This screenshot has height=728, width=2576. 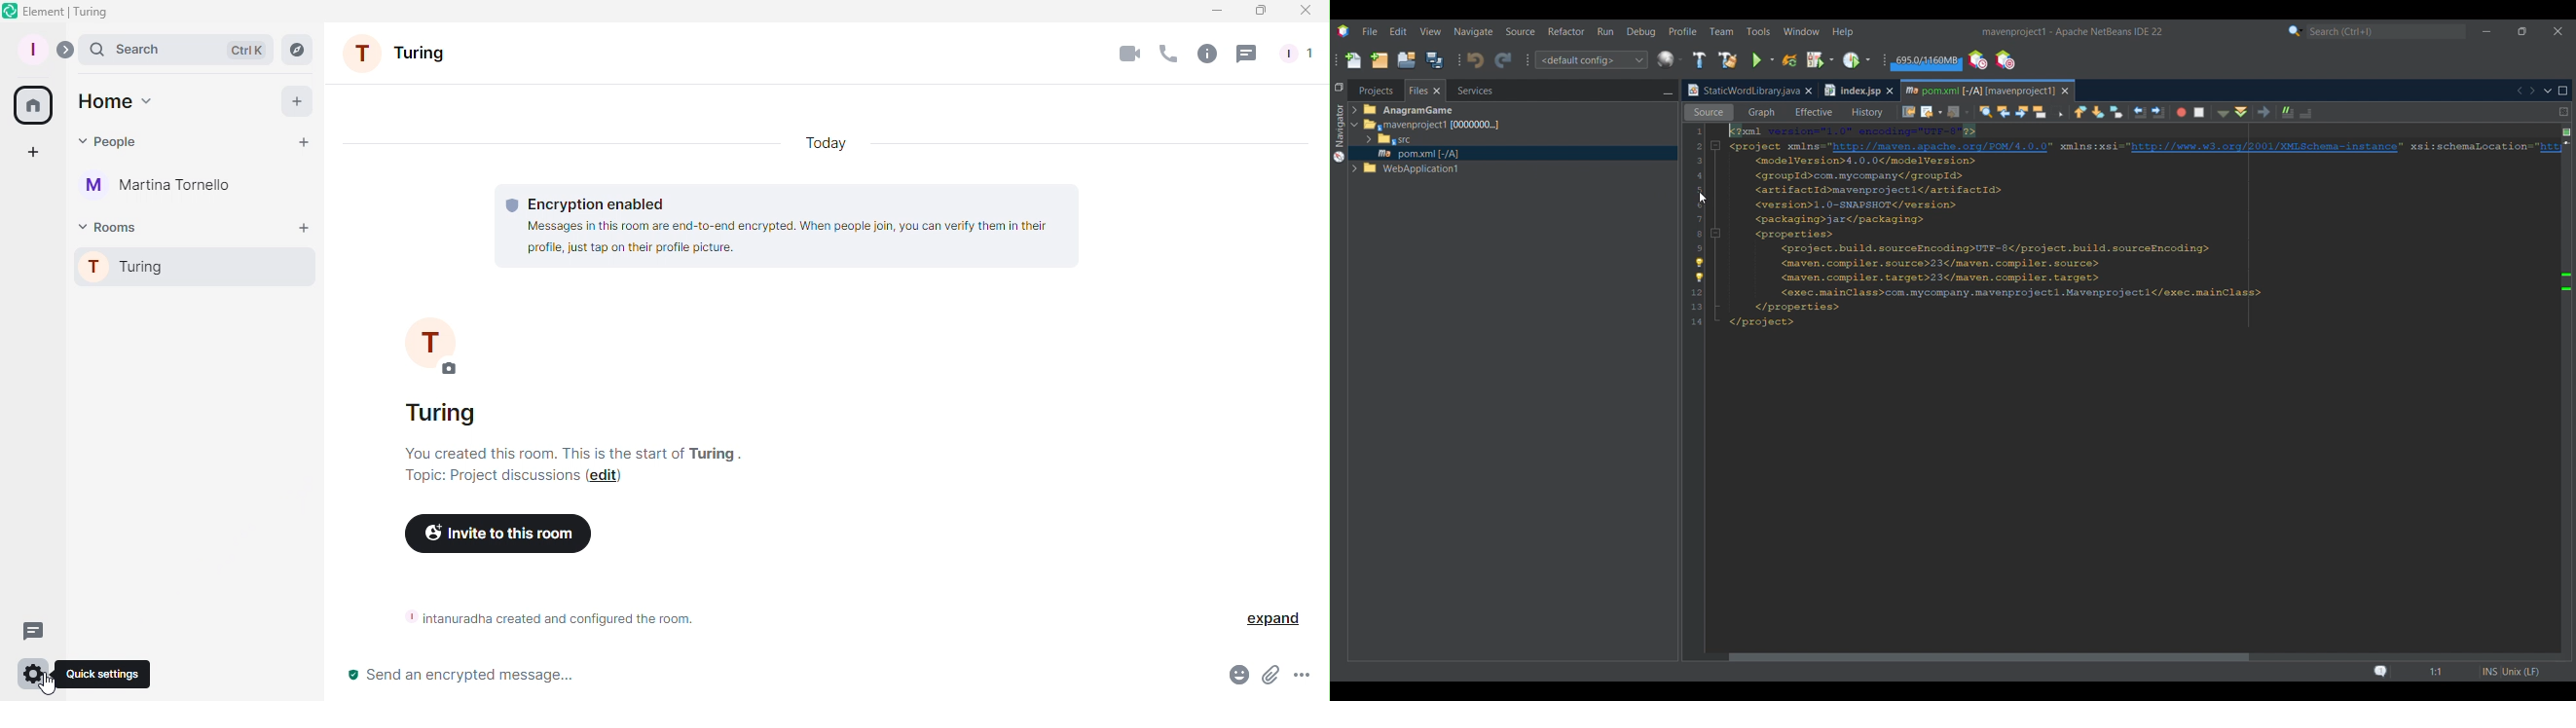 What do you see at coordinates (1430, 32) in the screenshot?
I see `View menu` at bounding box center [1430, 32].